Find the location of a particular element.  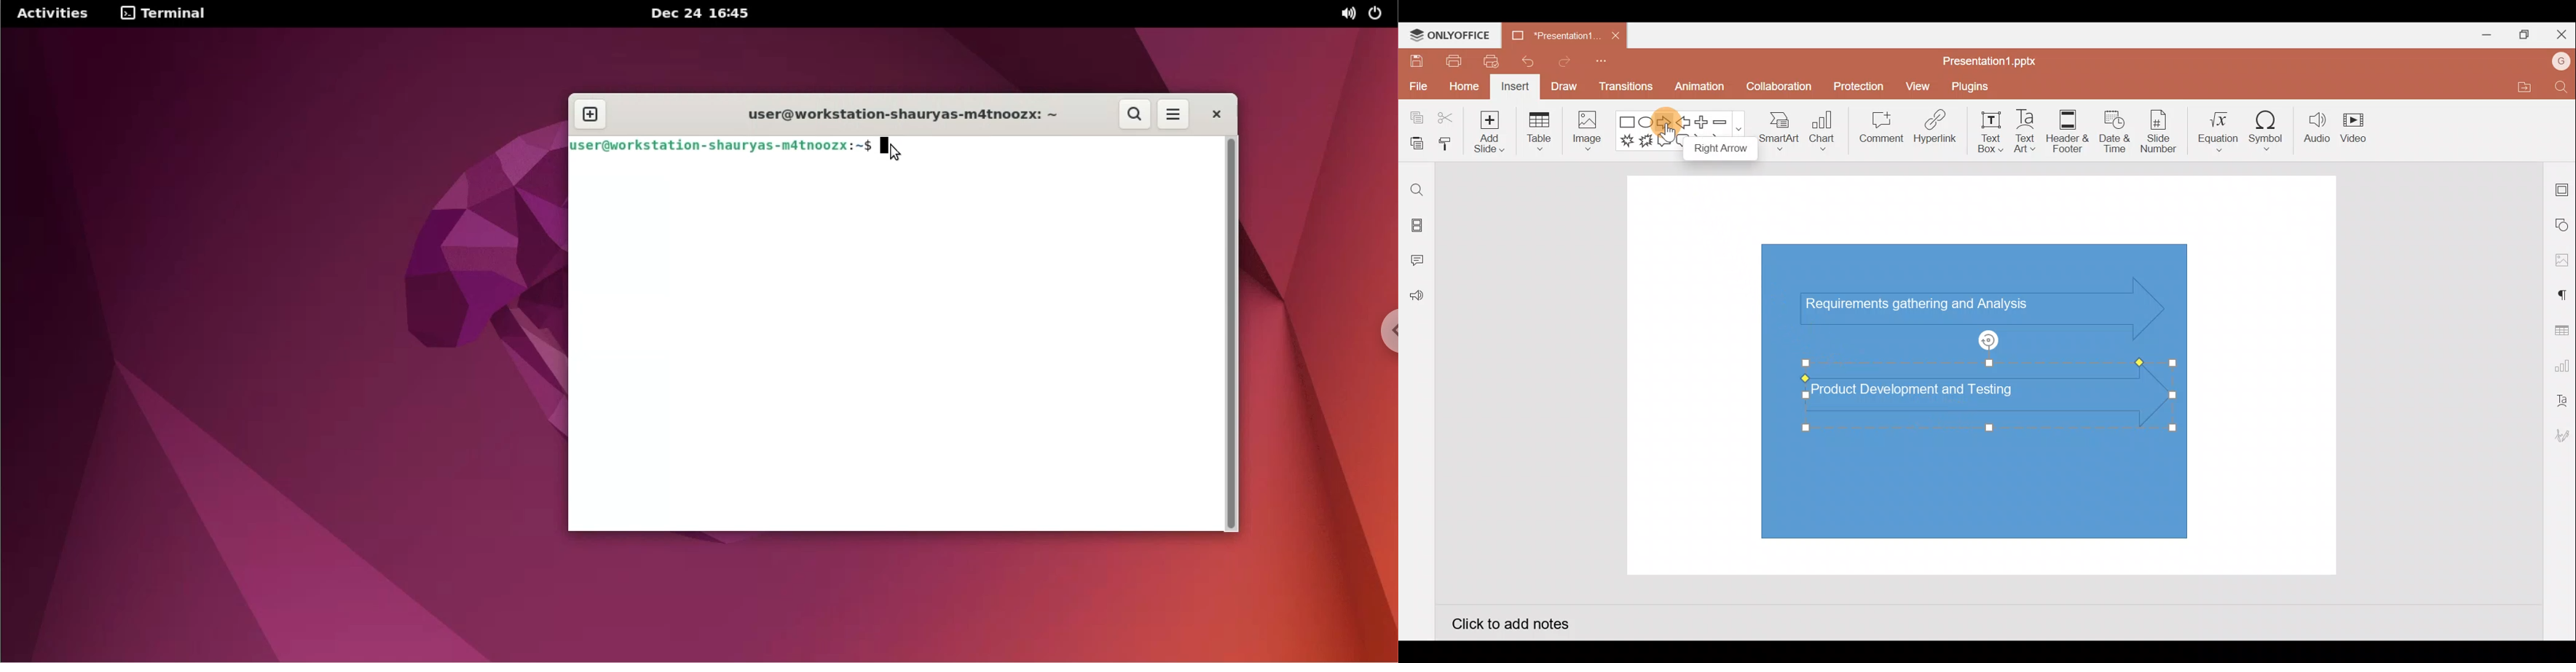

Signature settings is located at coordinates (2561, 437).